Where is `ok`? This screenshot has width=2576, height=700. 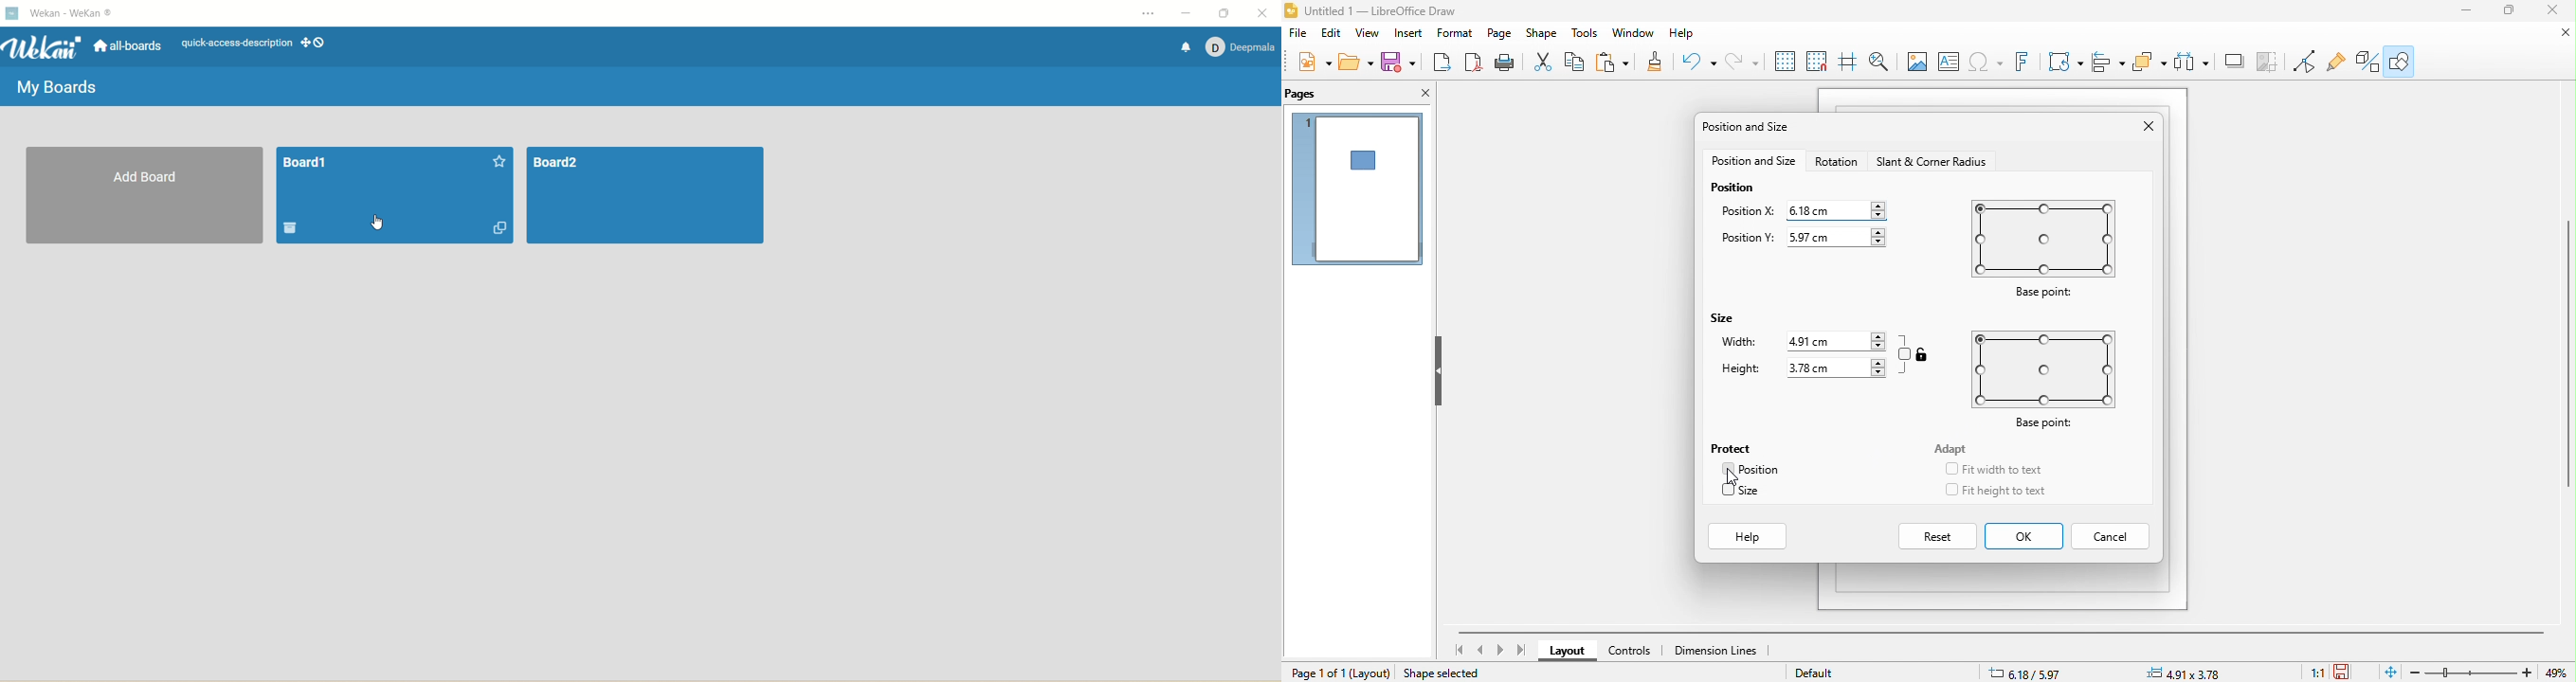
ok is located at coordinates (2023, 537).